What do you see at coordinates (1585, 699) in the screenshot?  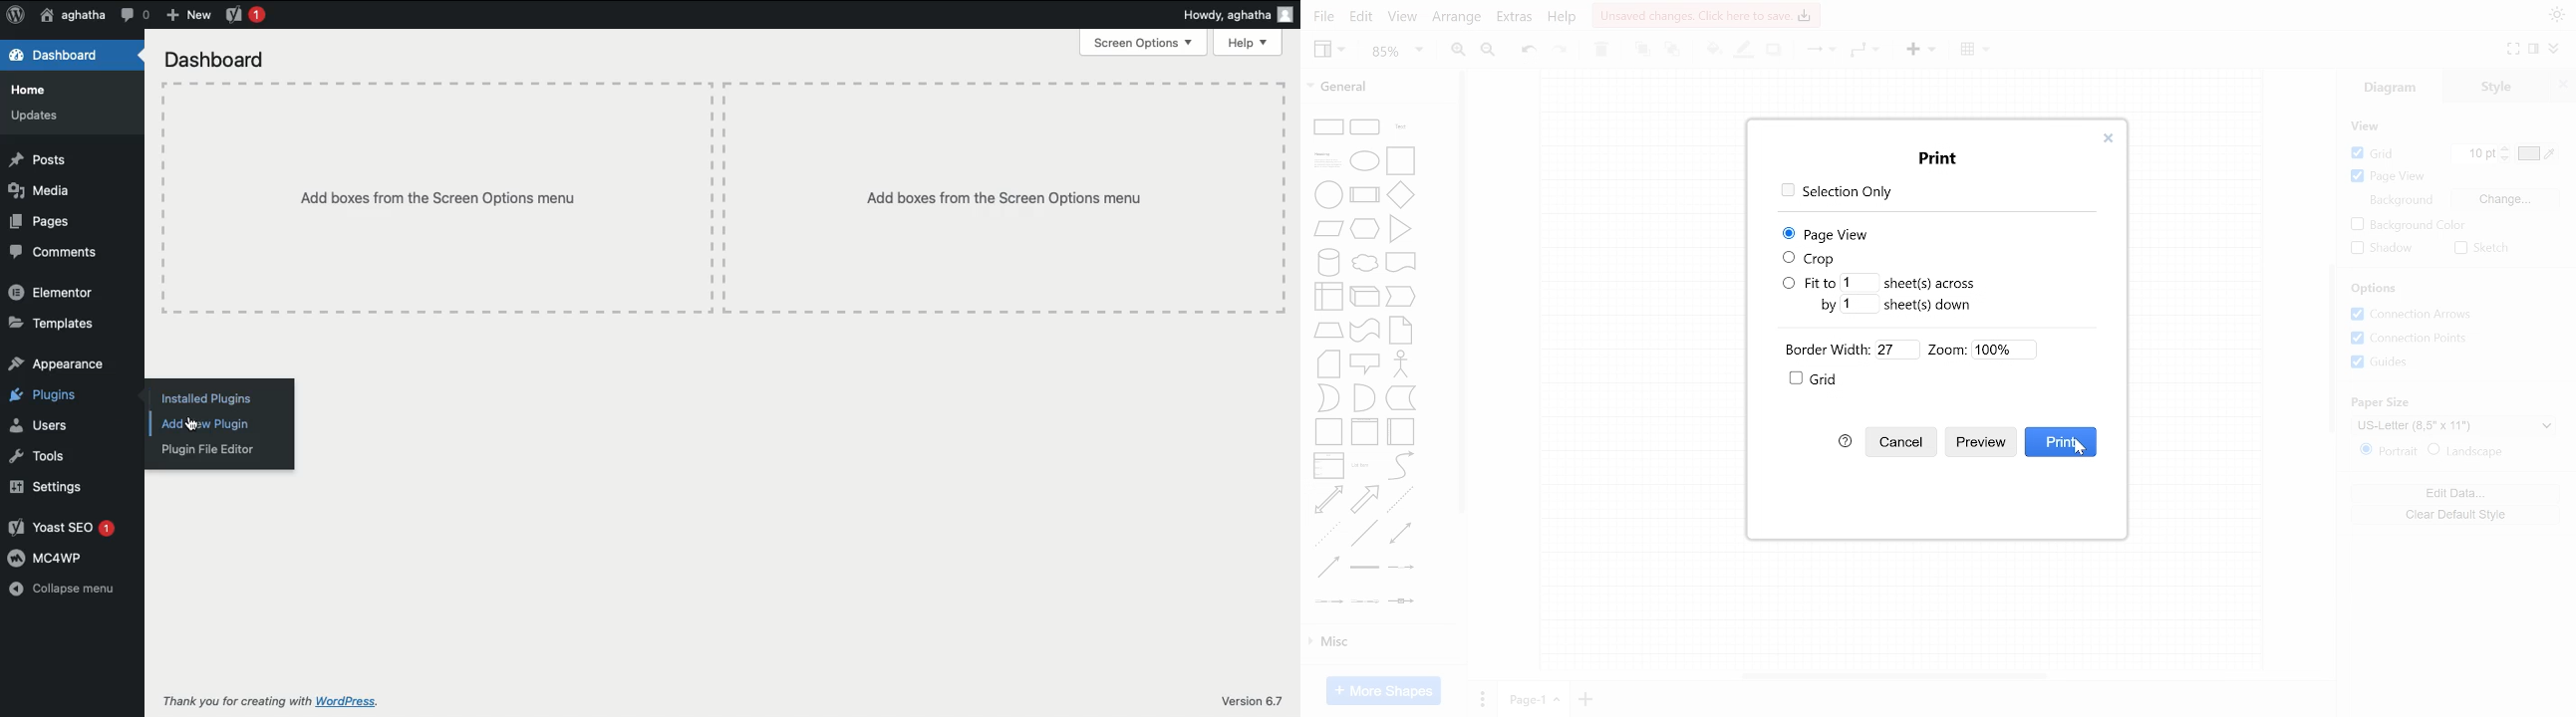 I see `Add page` at bounding box center [1585, 699].